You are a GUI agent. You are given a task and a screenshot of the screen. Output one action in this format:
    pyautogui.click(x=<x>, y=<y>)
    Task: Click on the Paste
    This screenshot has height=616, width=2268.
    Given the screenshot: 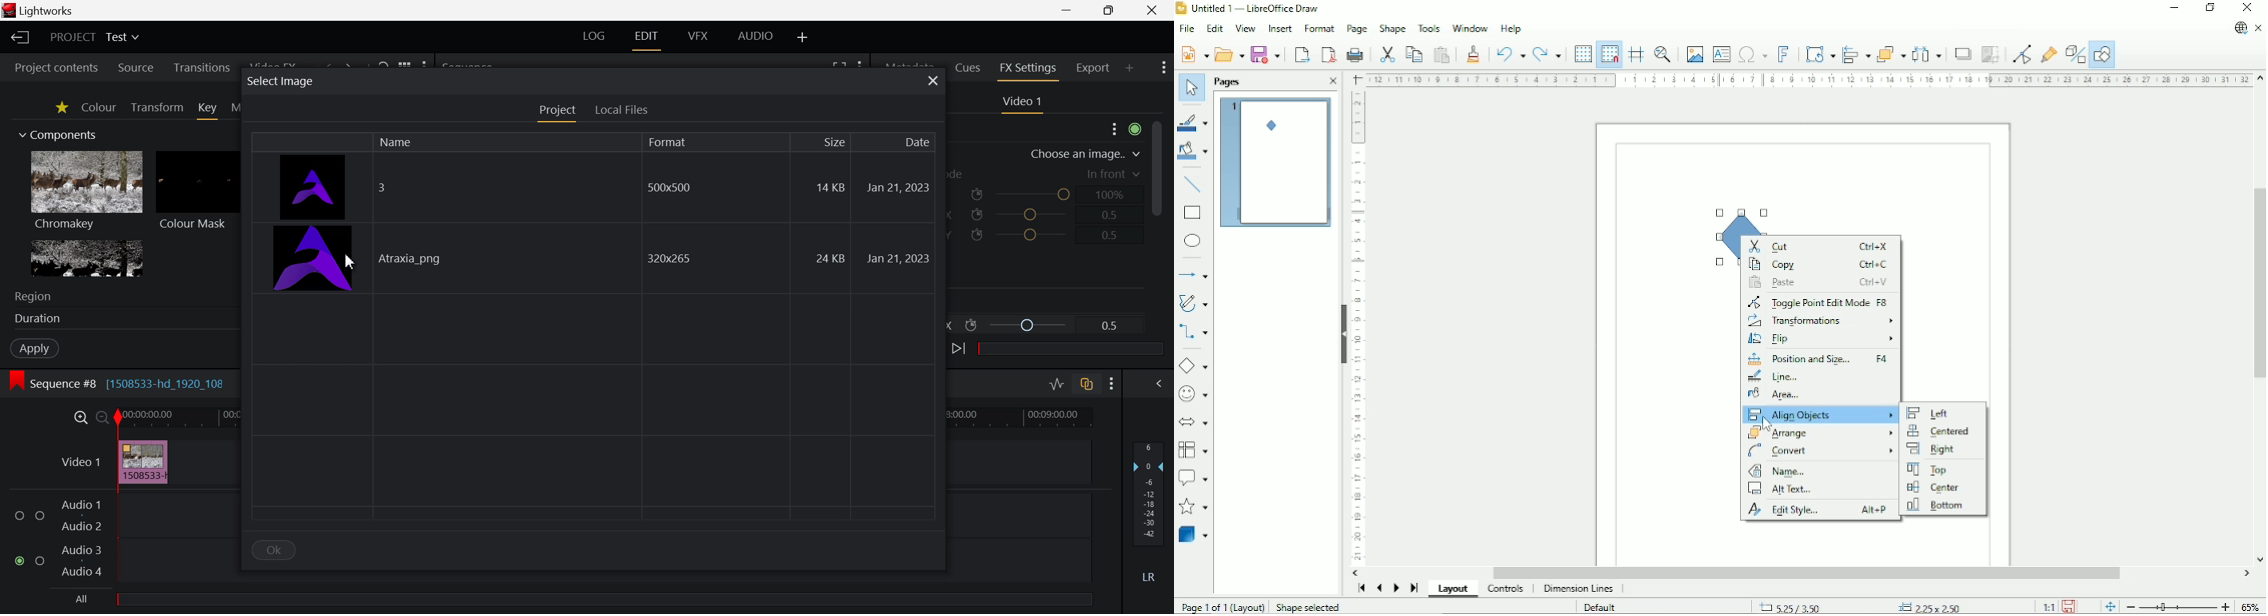 What is the action you would take?
    pyautogui.click(x=1443, y=54)
    